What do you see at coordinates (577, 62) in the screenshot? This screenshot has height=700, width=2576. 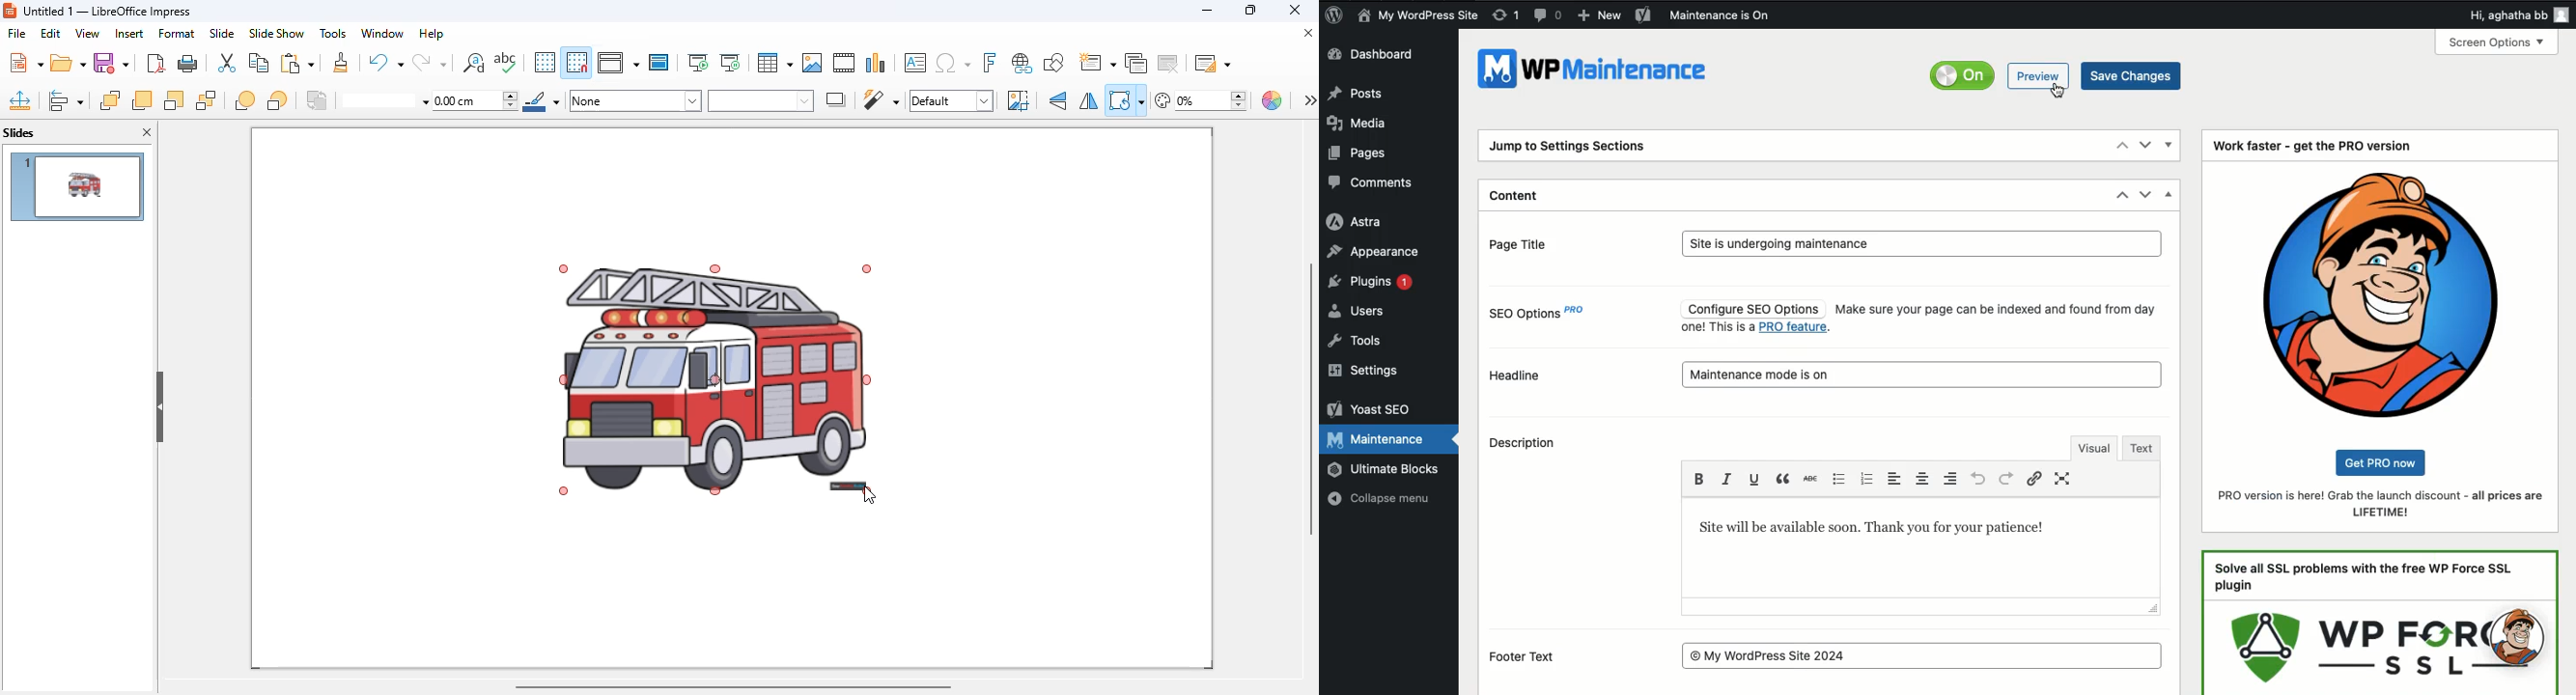 I see `snap to grid` at bounding box center [577, 62].